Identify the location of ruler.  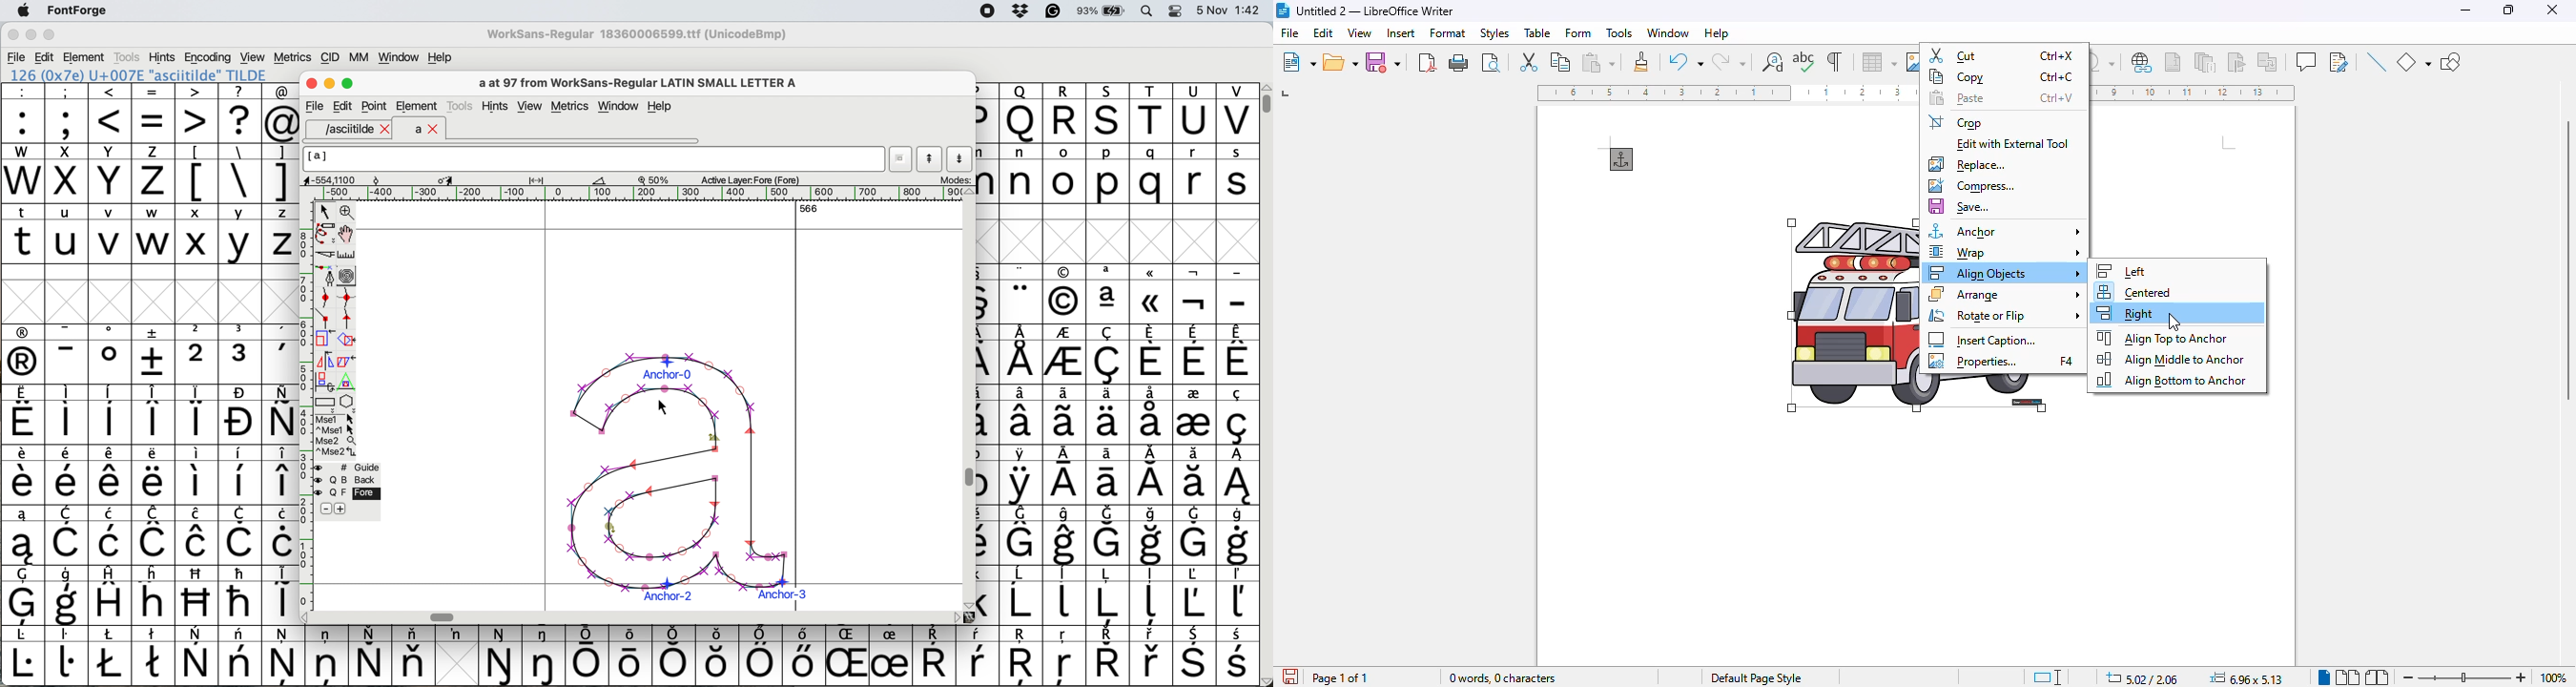
(1726, 93).